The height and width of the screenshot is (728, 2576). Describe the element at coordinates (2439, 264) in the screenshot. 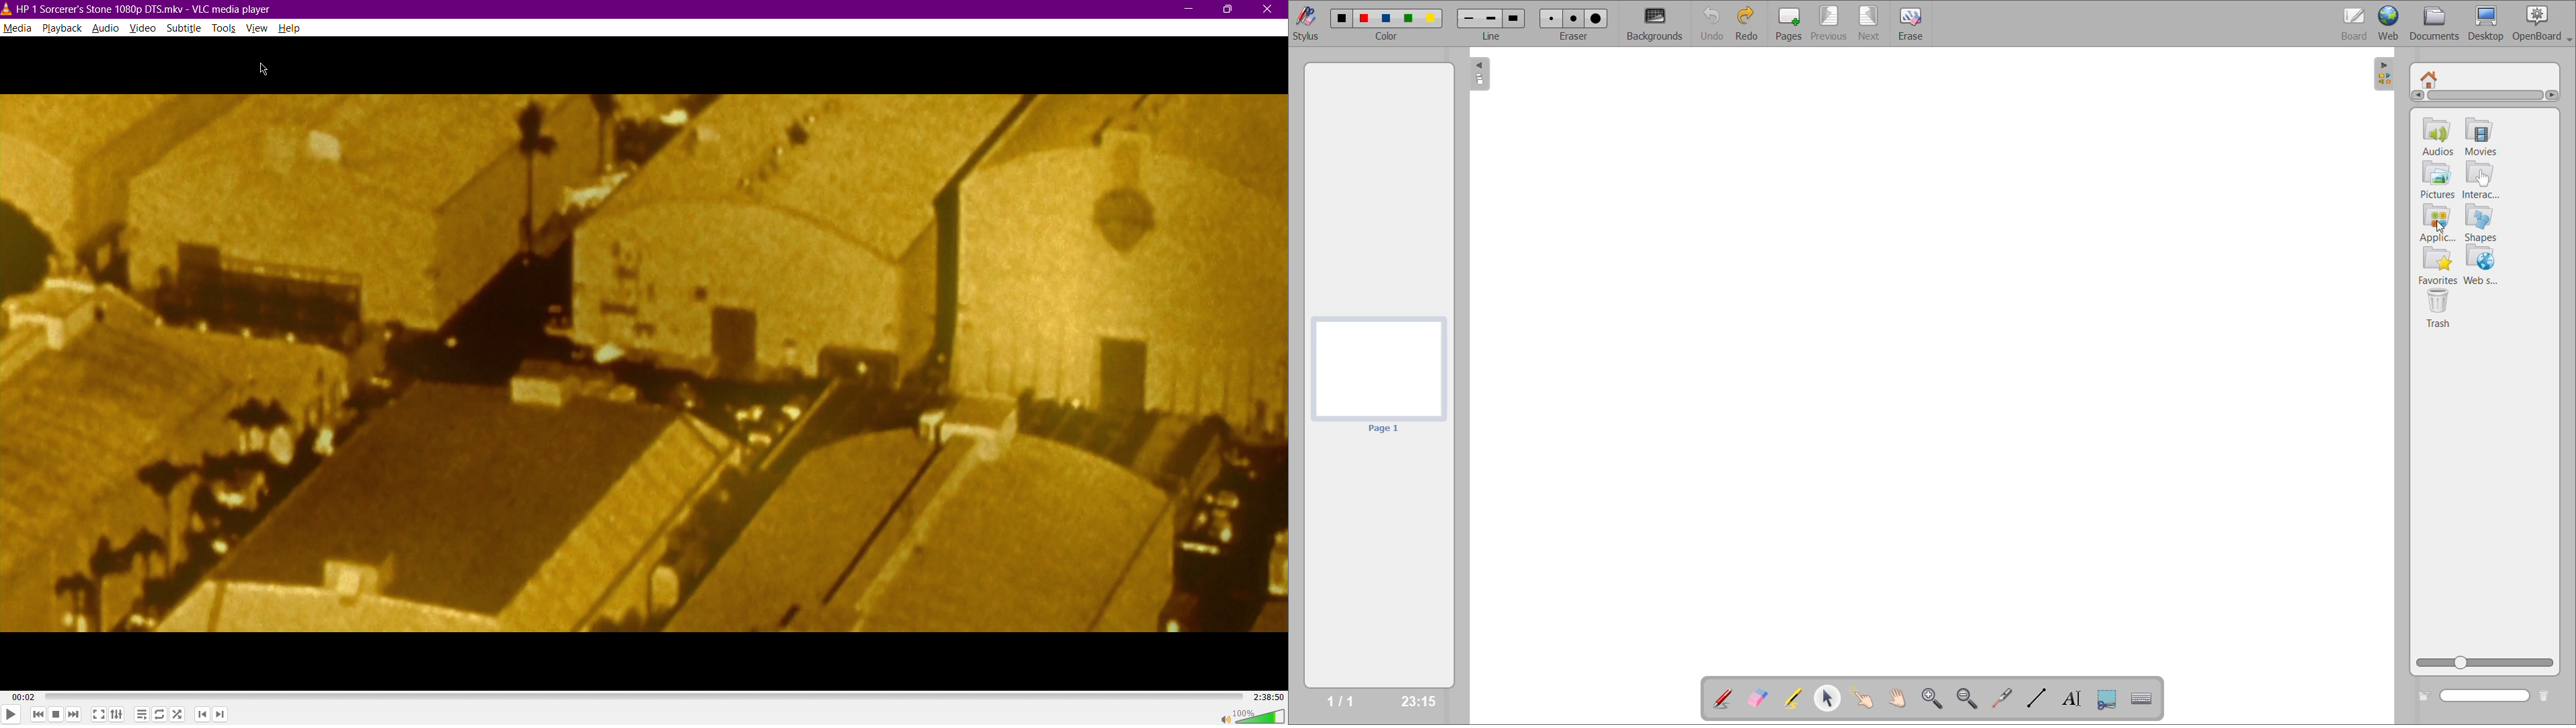

I see `favorites` at that location.